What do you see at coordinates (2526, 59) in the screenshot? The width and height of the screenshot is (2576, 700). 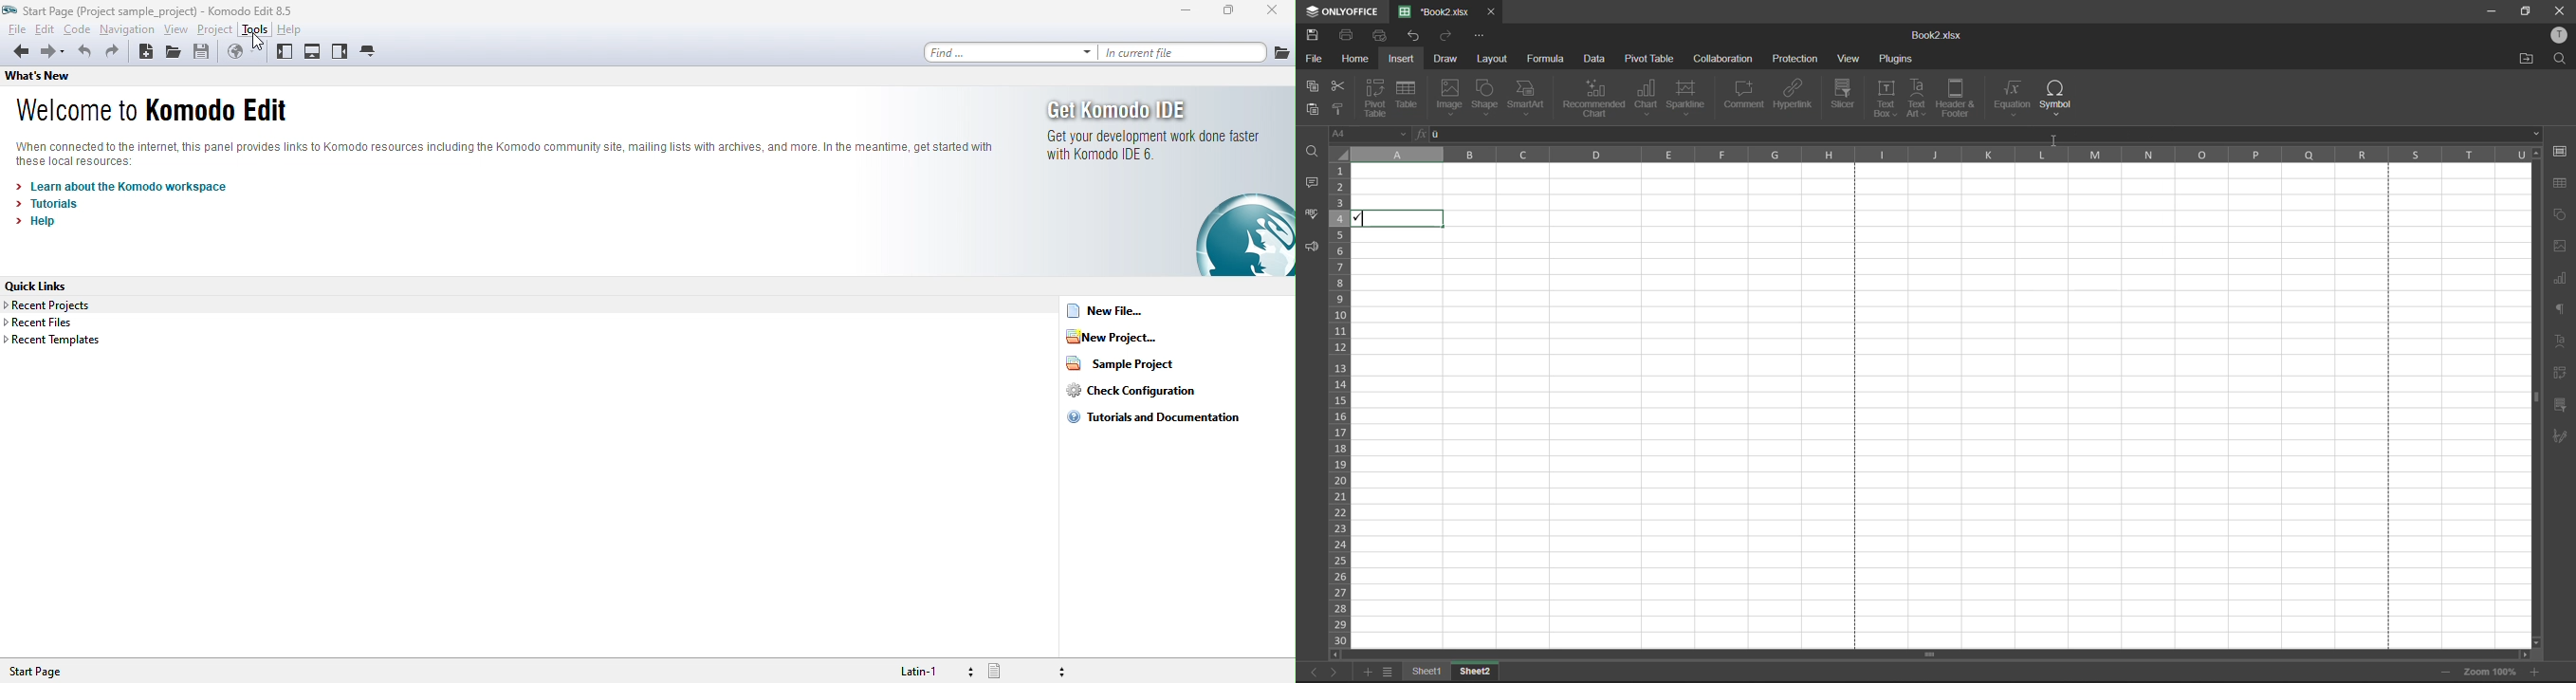 I see `open location` at bounding box center [2526, 59].